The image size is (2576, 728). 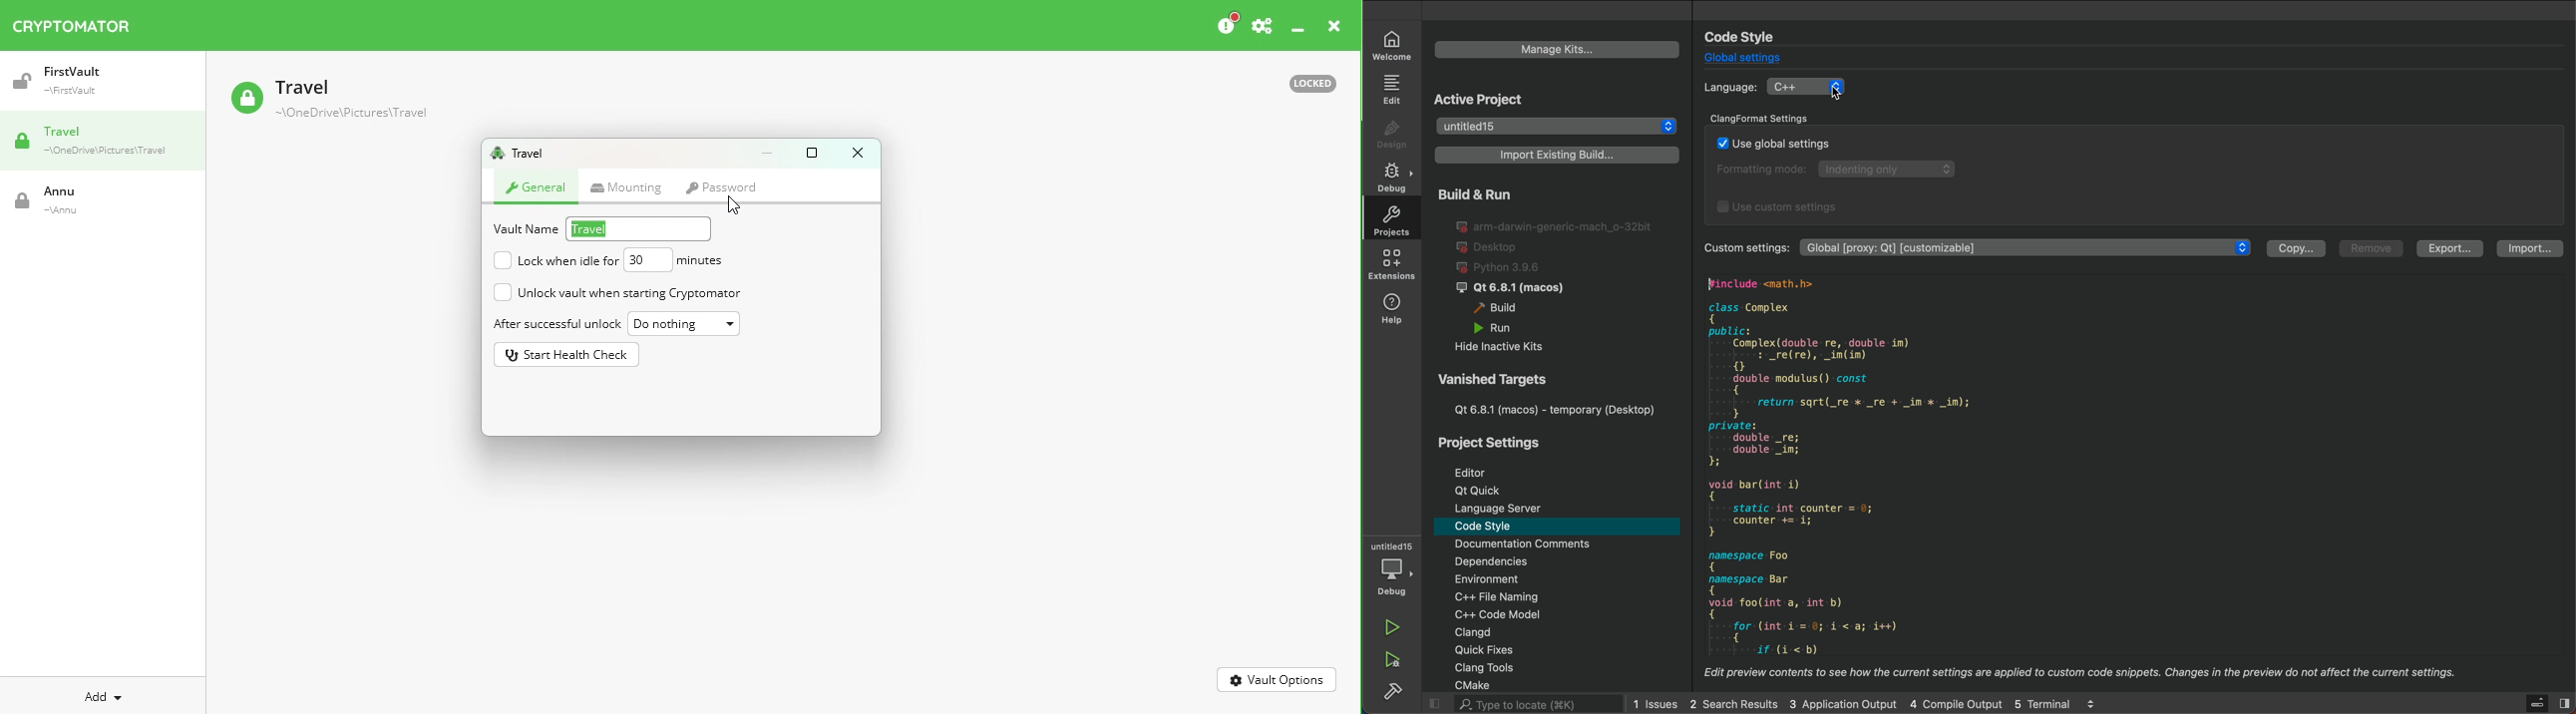 What do you see at coordinates (1750, 37) in the screenshot?
I see `code style` at bounding box center [1750, 37].